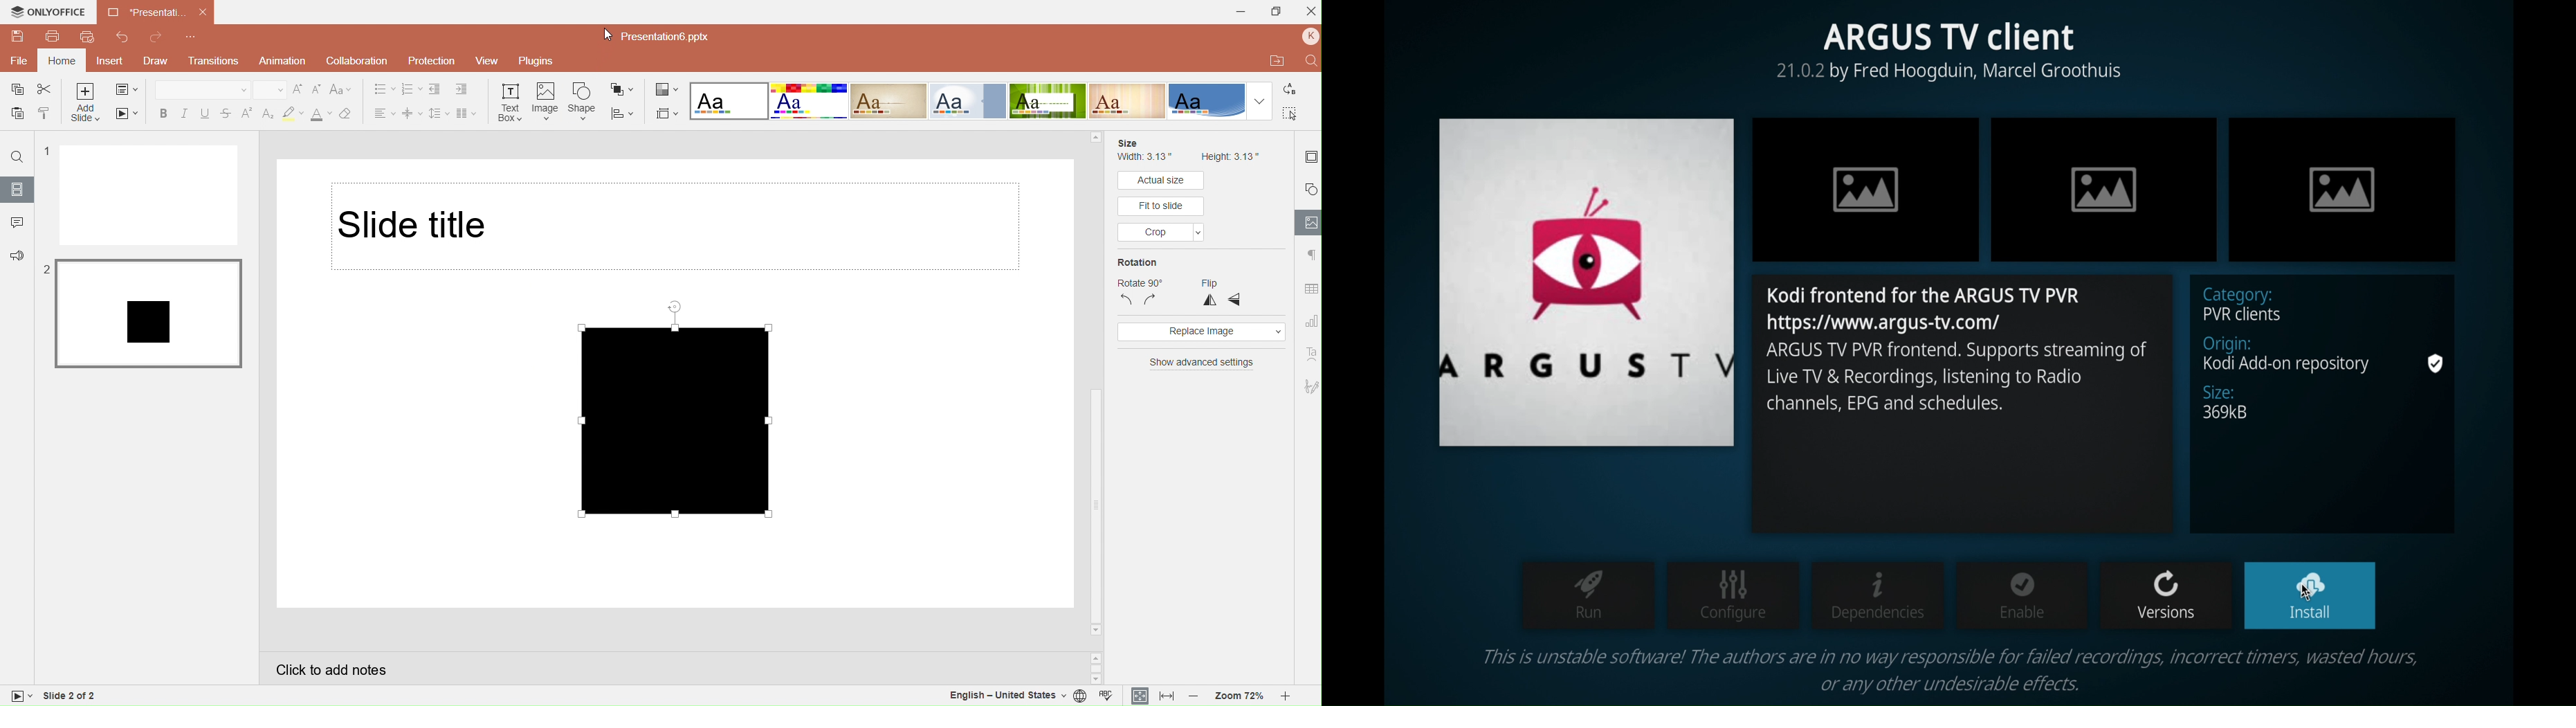  Describe the element at coordinates (467, 114) in the screenshot. I see `Insert columns` at that location.